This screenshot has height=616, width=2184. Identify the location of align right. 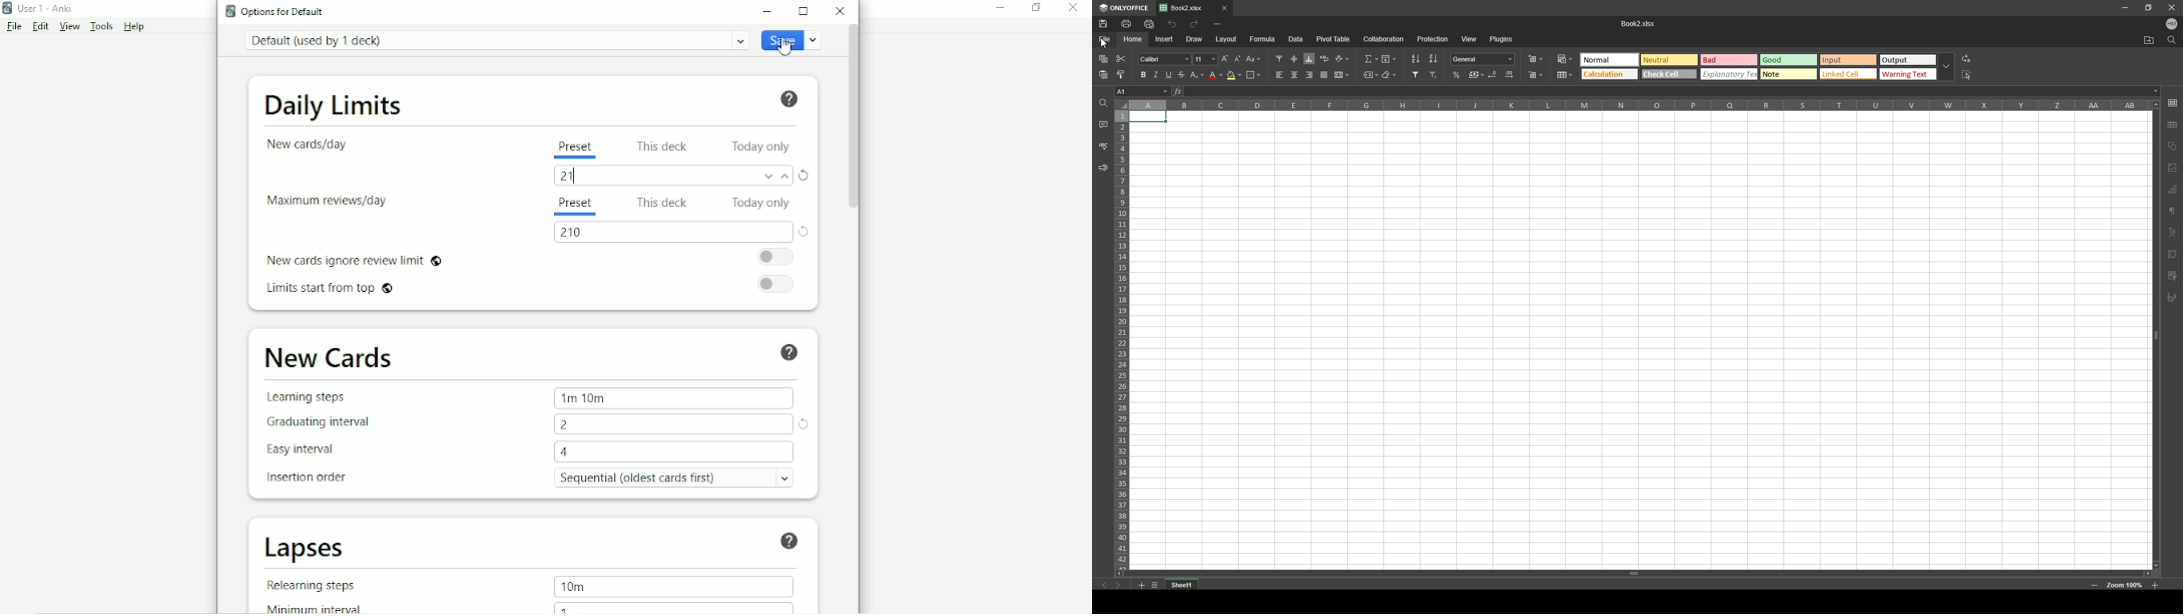
(1310, 74).